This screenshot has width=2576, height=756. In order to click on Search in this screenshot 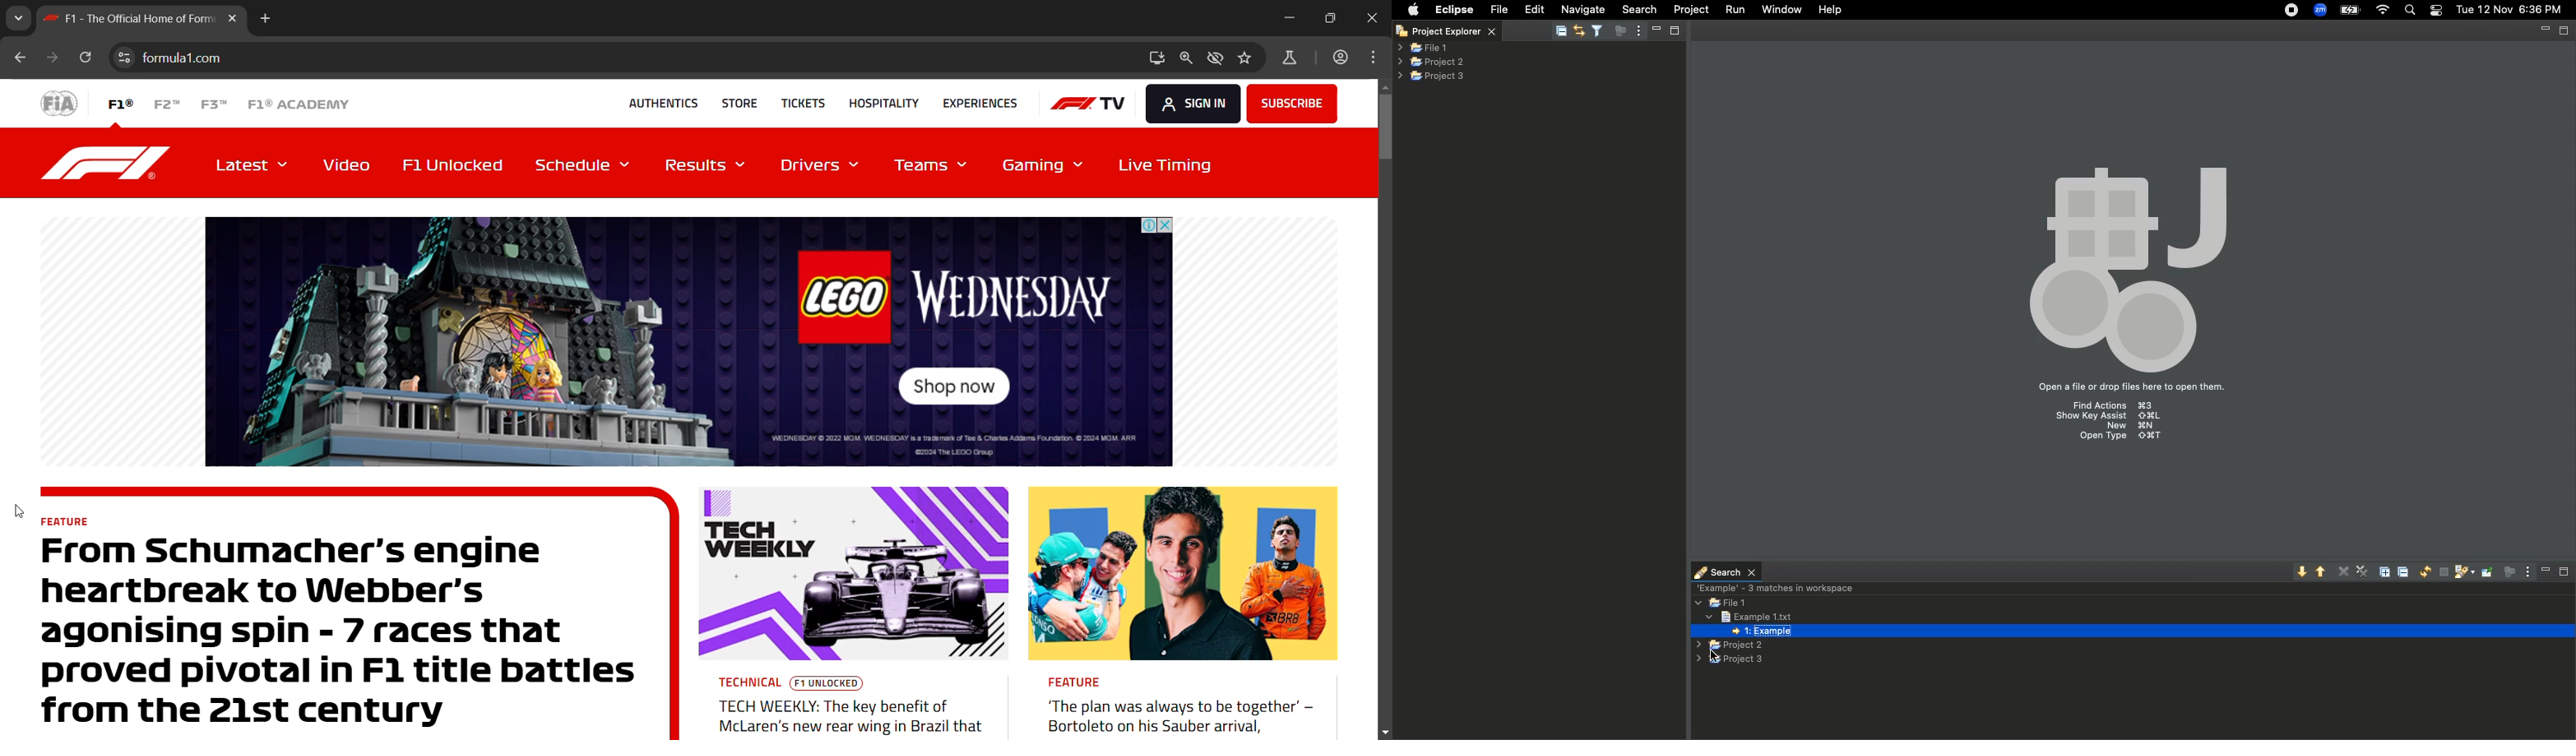, I will do `click(1638, 9)`.